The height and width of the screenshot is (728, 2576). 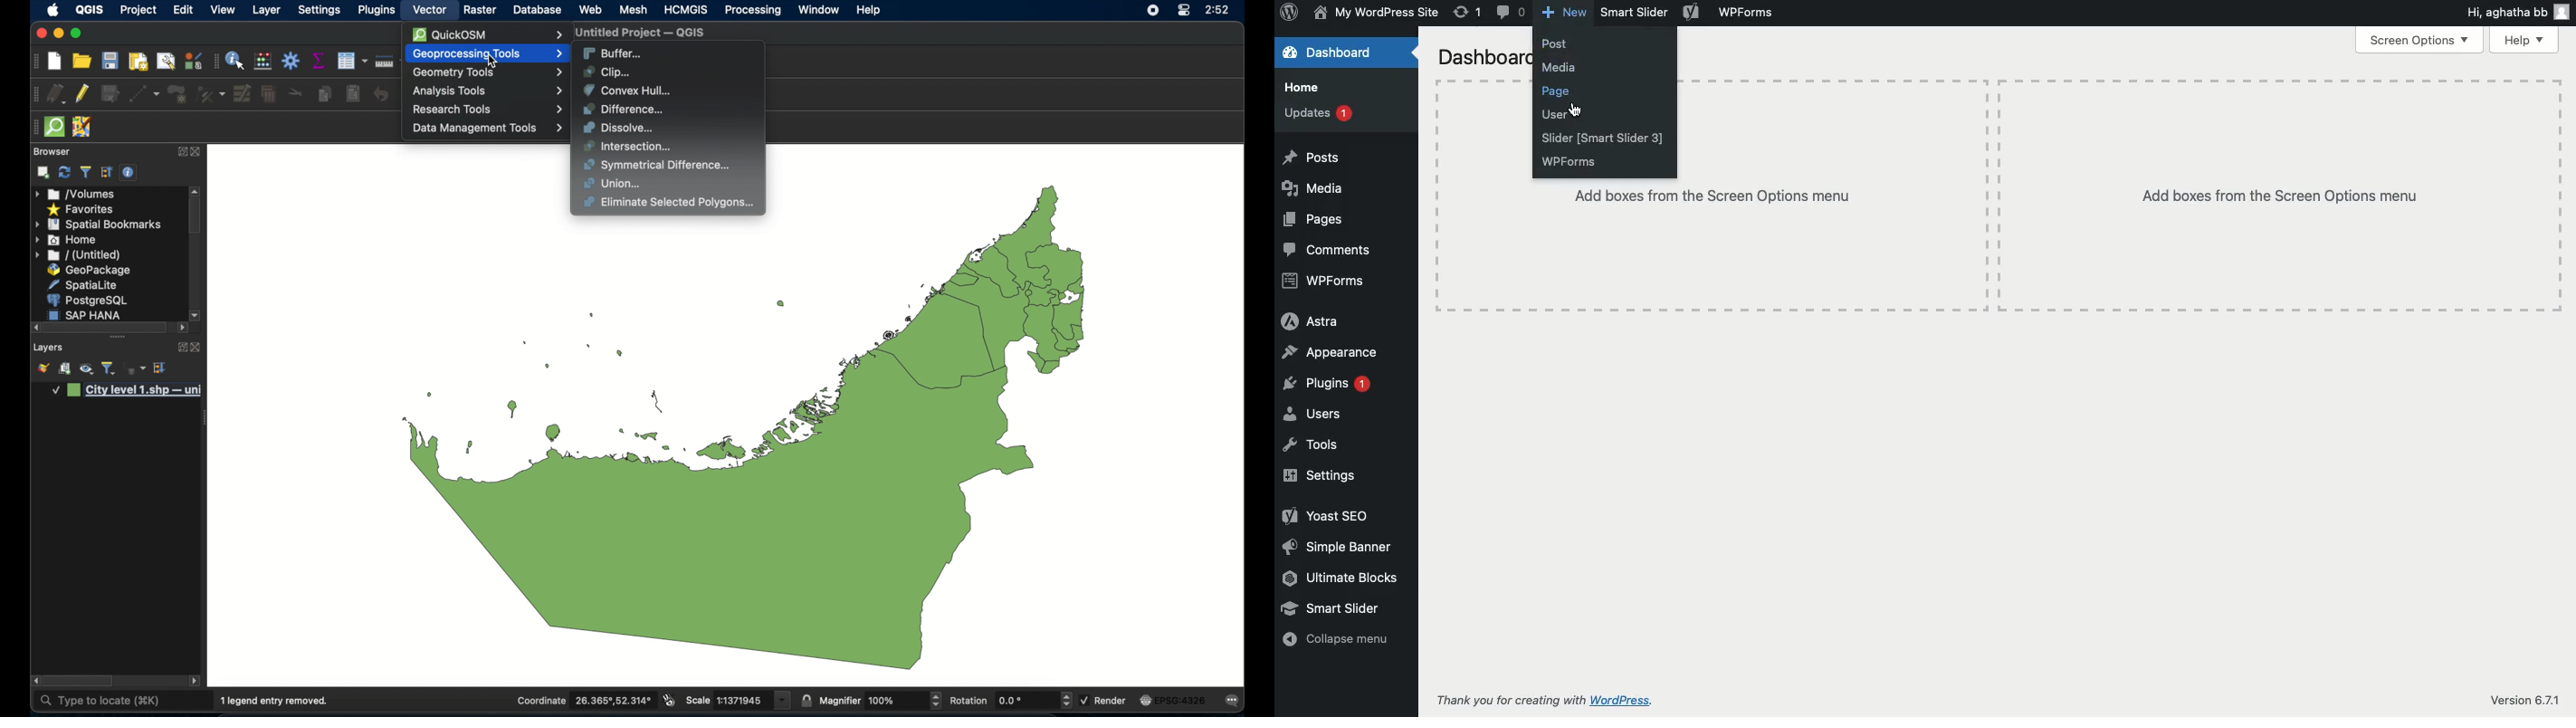 I want to click on show statistical summary, so click(x=319, y=61).